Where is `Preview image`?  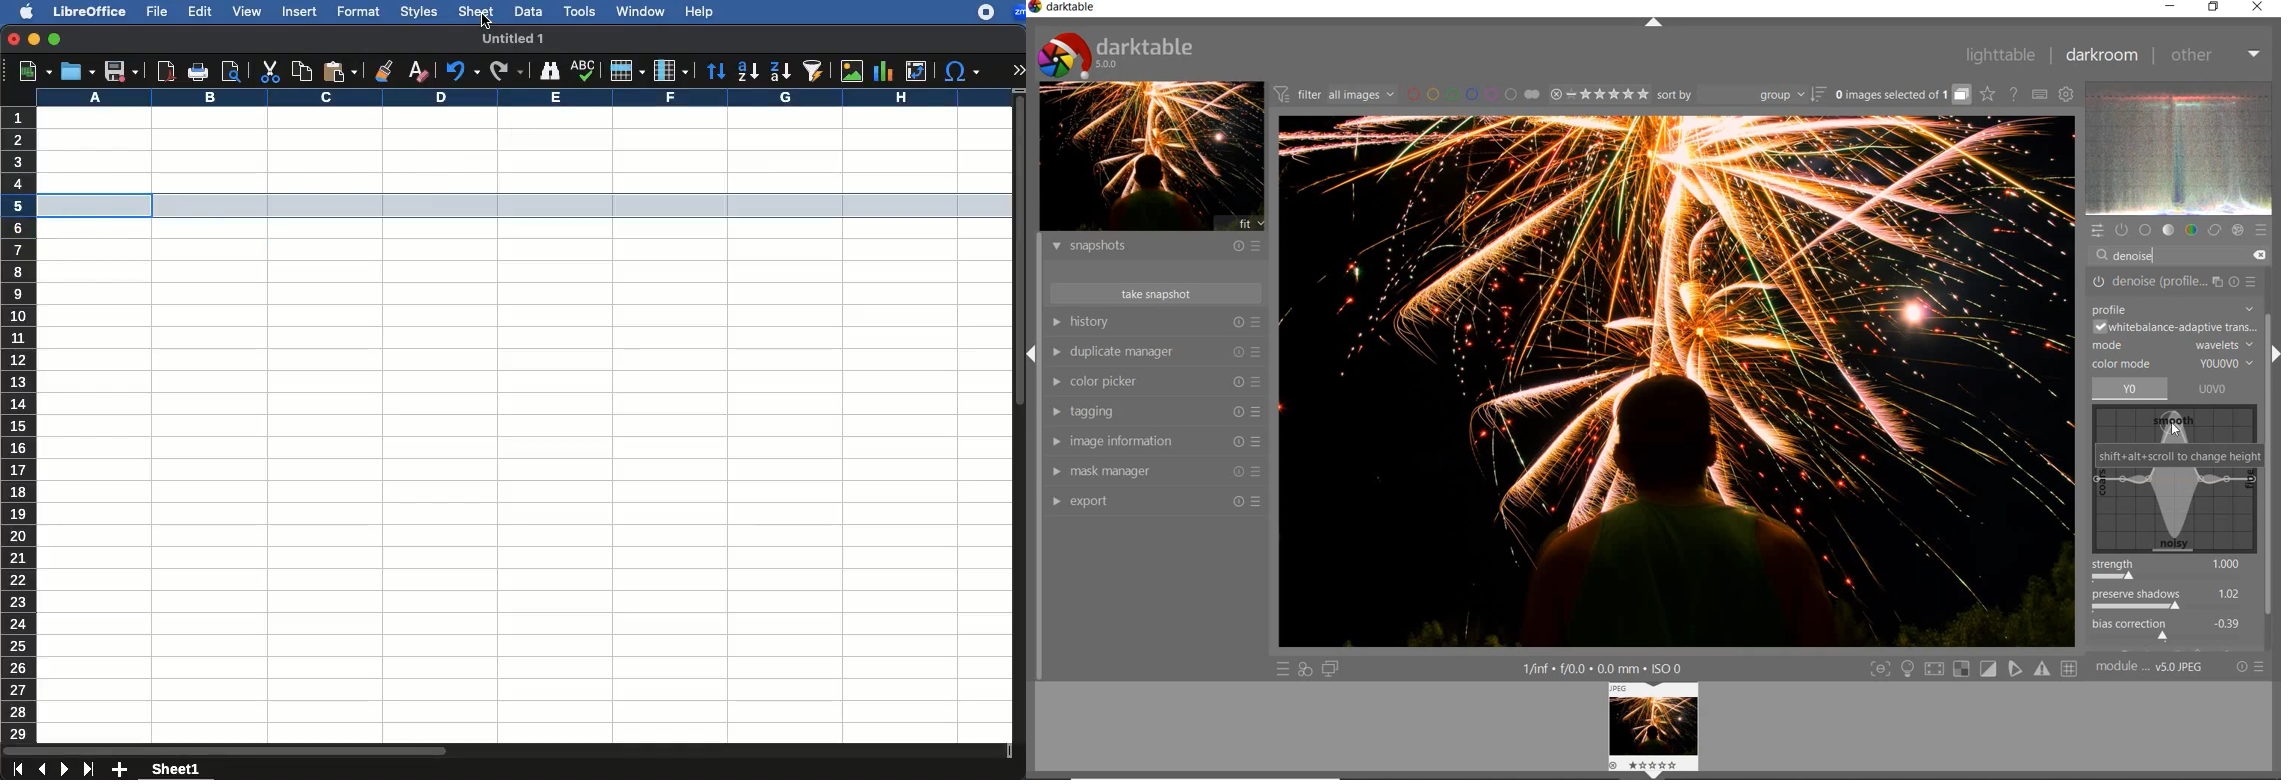
Preview image is located at coordinates (1666, 728).